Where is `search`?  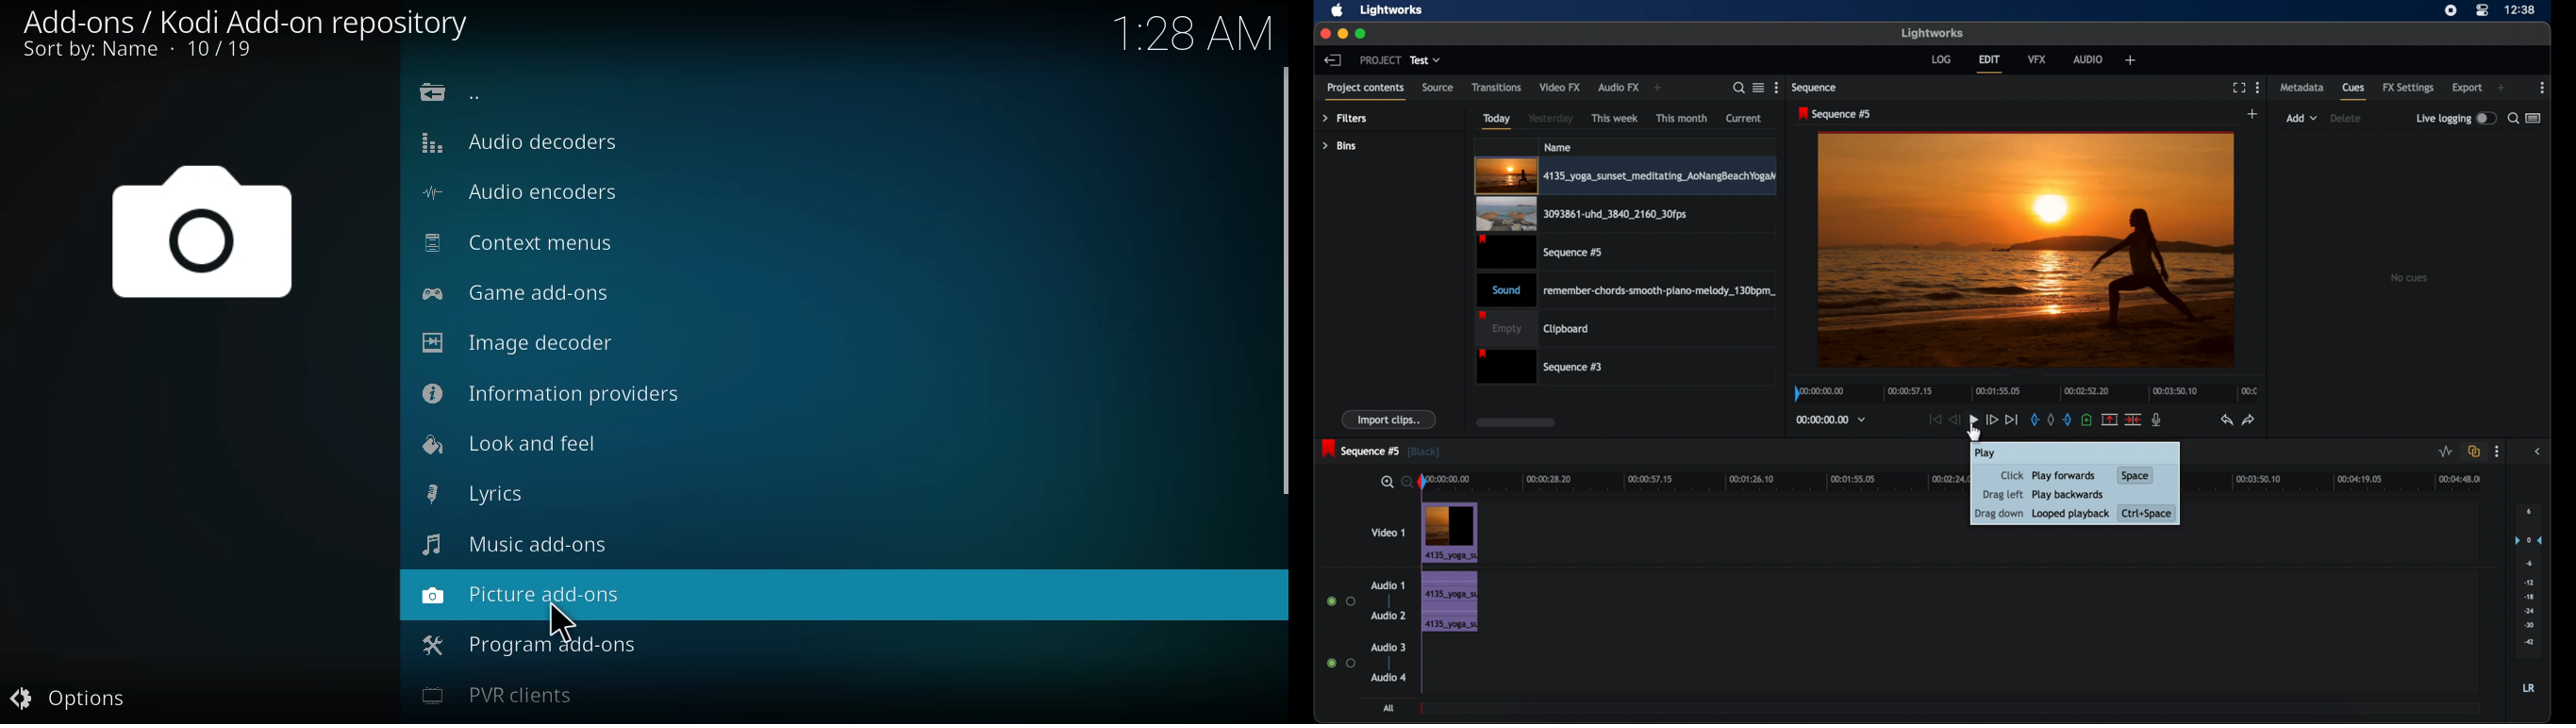
search is located at coordinates (1738, 88).